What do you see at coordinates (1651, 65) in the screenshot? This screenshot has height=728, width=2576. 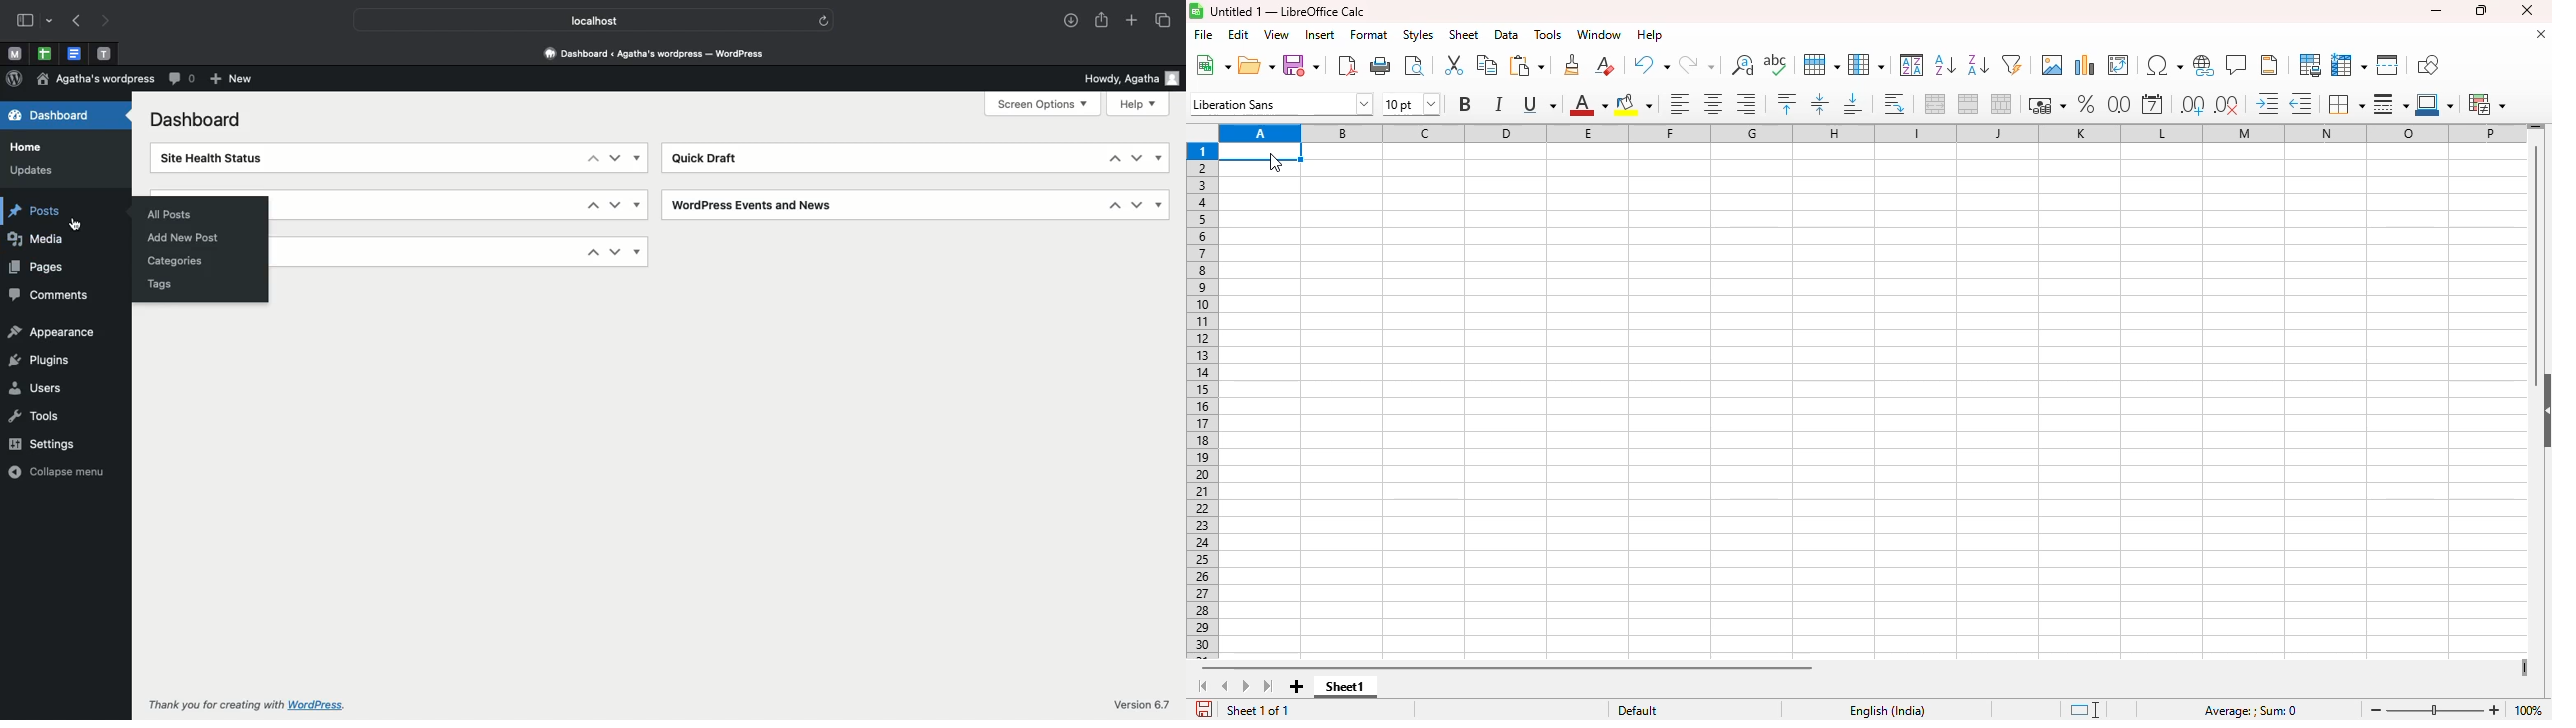 I see `undo` at bounding box center [1651, 65].